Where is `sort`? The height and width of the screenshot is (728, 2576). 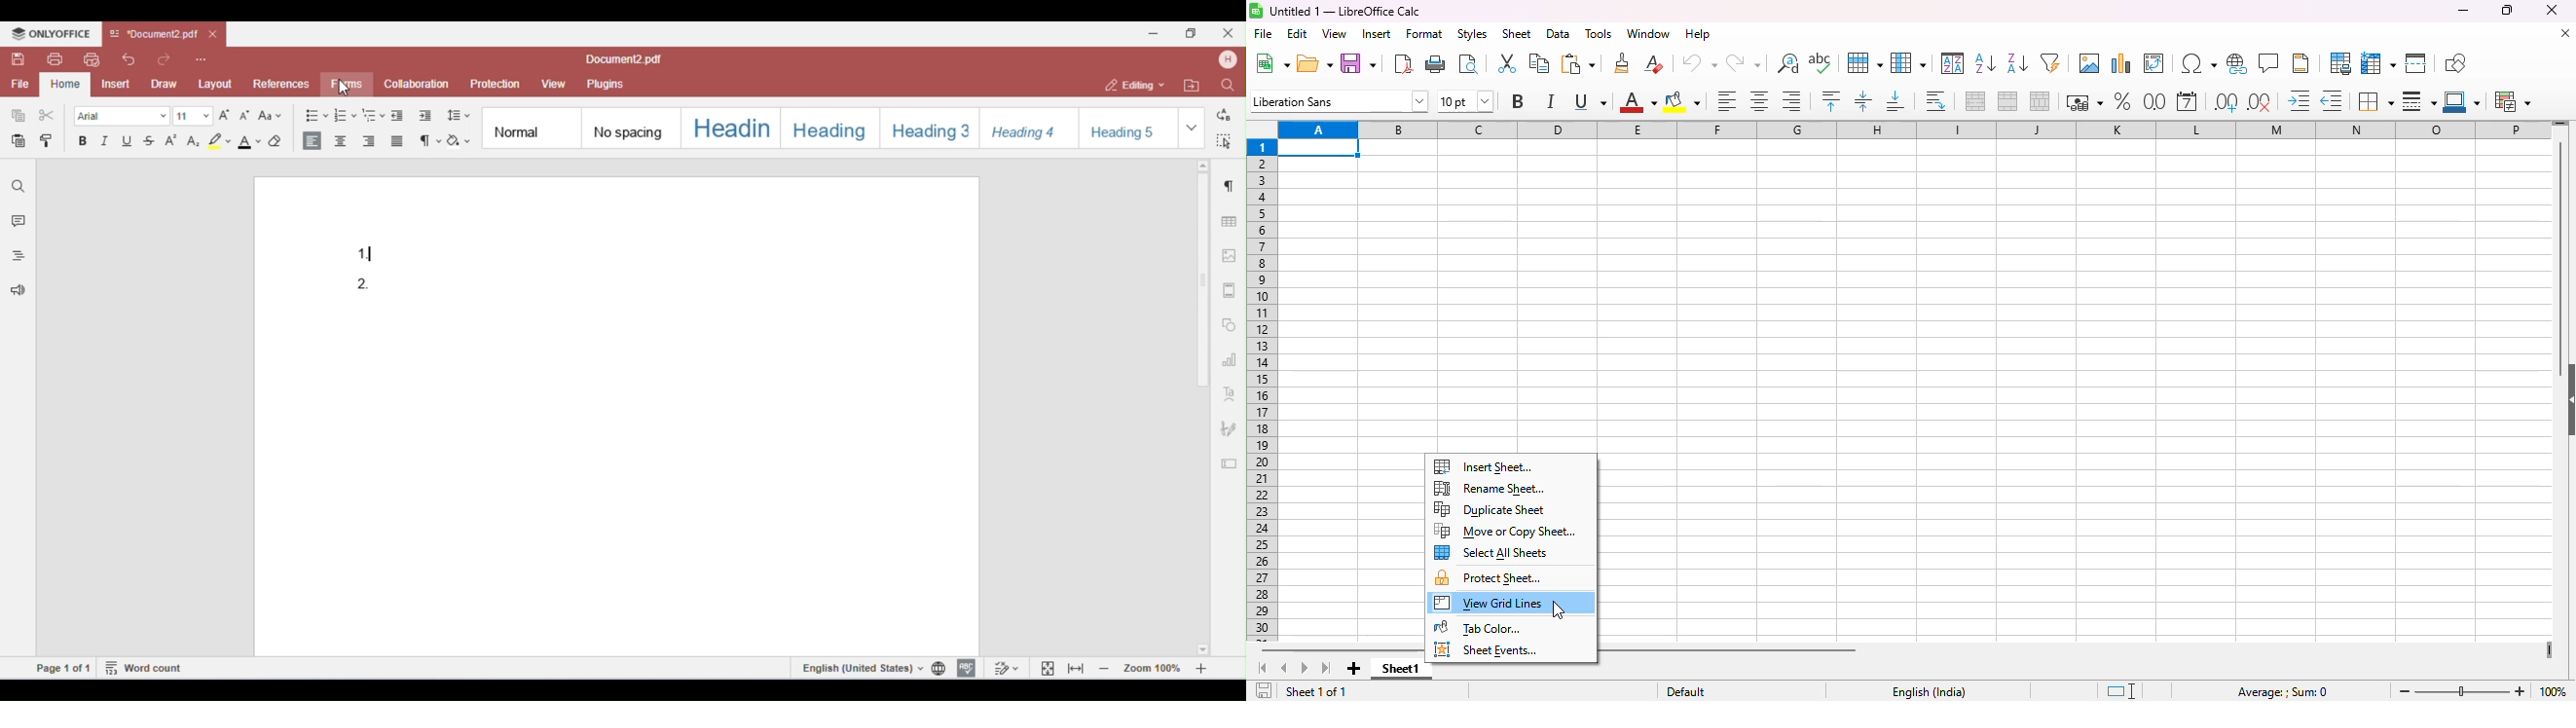 sort is located at coordinates (1953, 63).